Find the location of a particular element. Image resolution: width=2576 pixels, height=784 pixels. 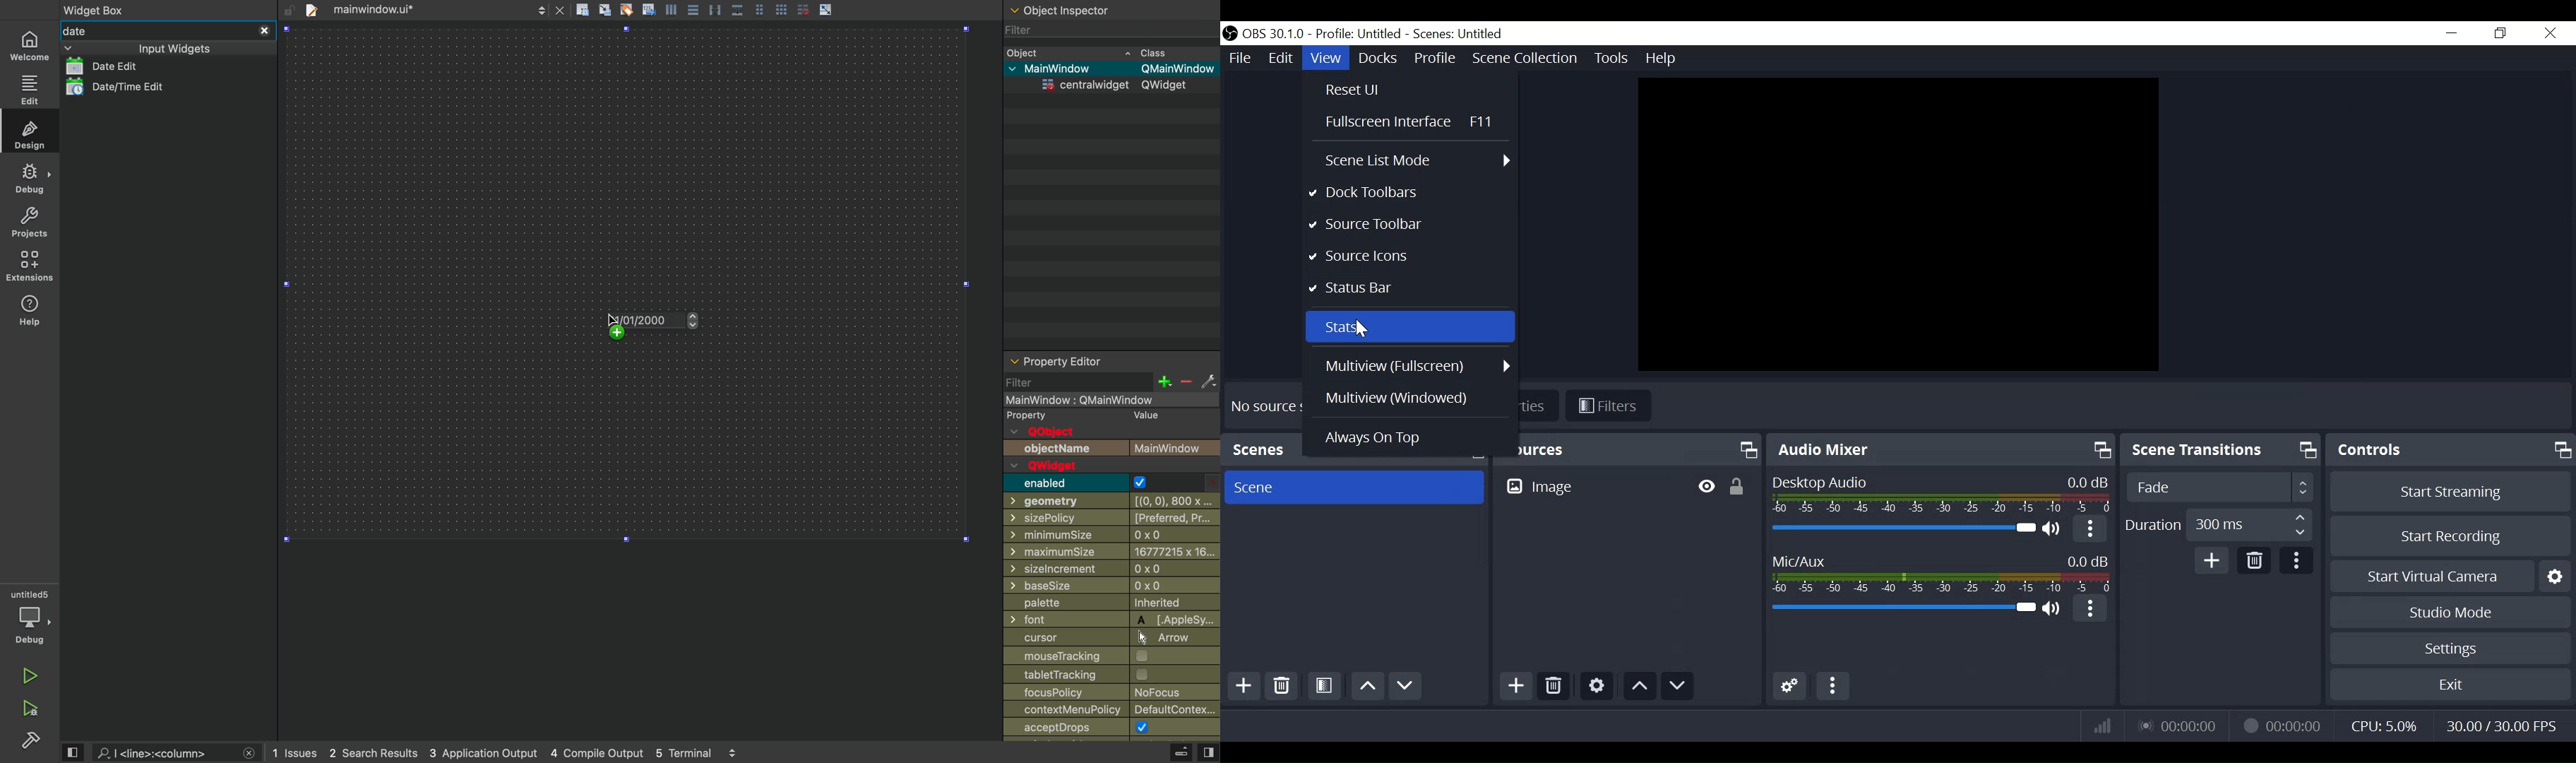

align to grid is located at coordinates (605, 10).